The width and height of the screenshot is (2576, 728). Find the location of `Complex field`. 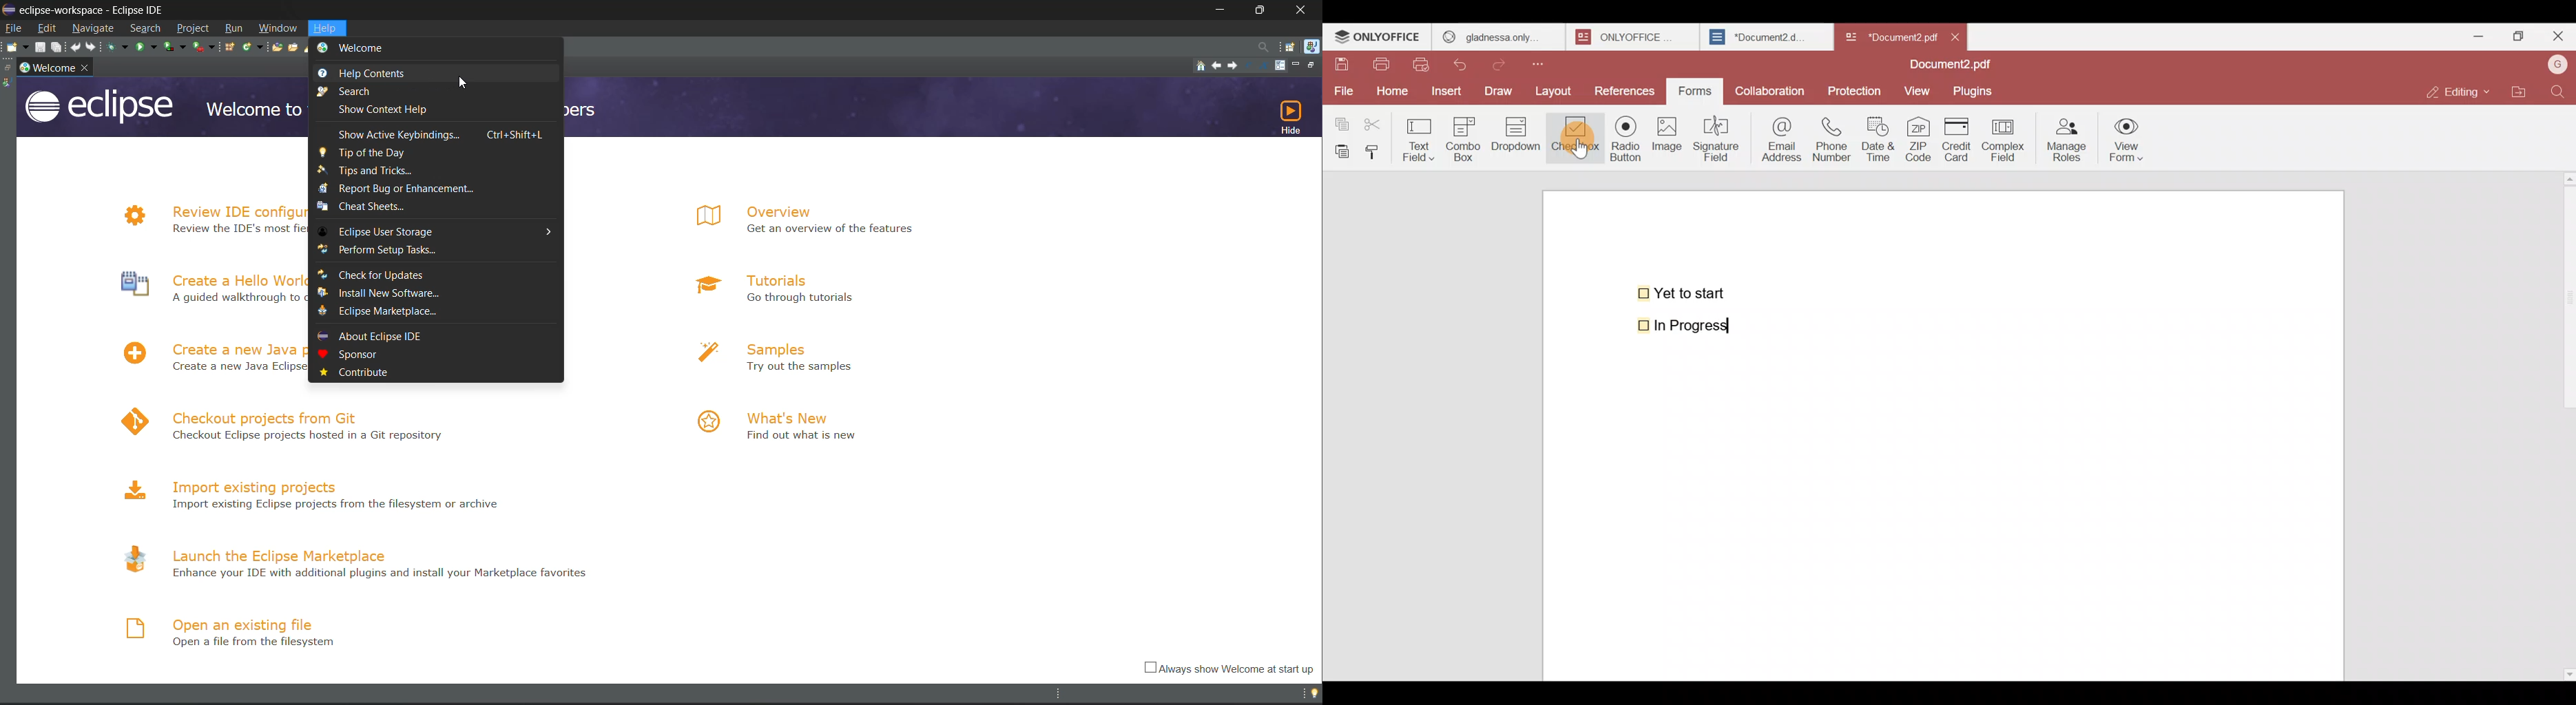

Complex field is located at coordinates (2002, 141).